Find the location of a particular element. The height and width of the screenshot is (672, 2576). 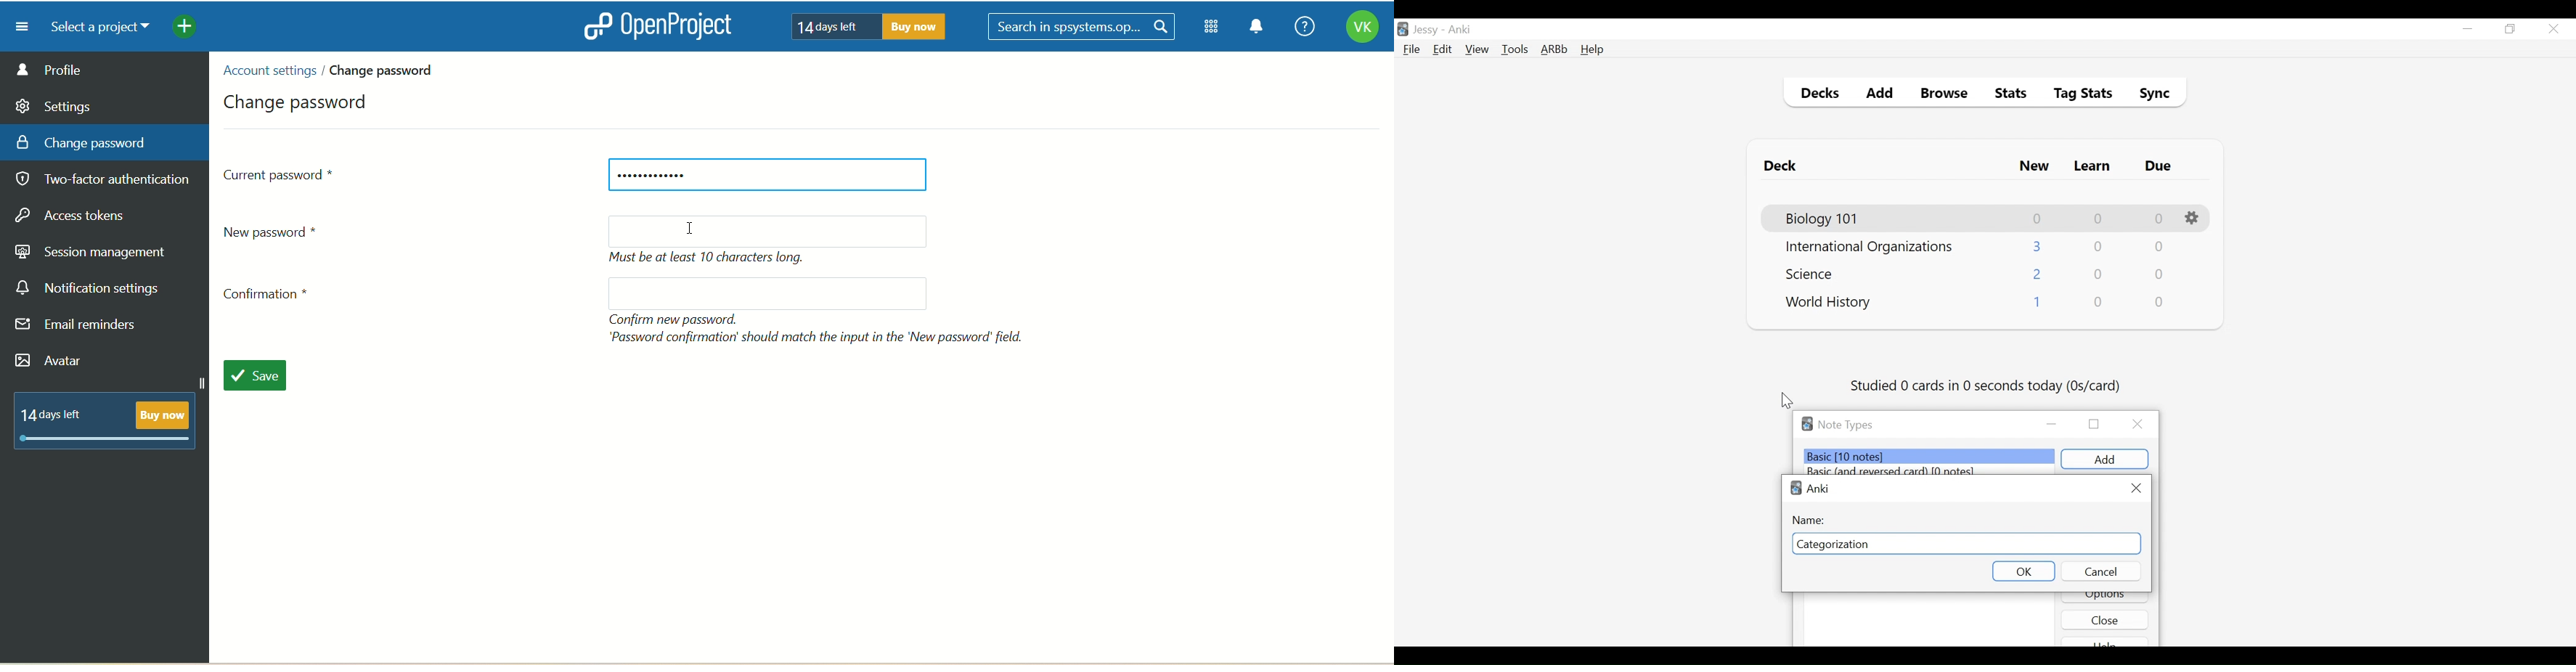

Help is located at coordinates (1592, 50).